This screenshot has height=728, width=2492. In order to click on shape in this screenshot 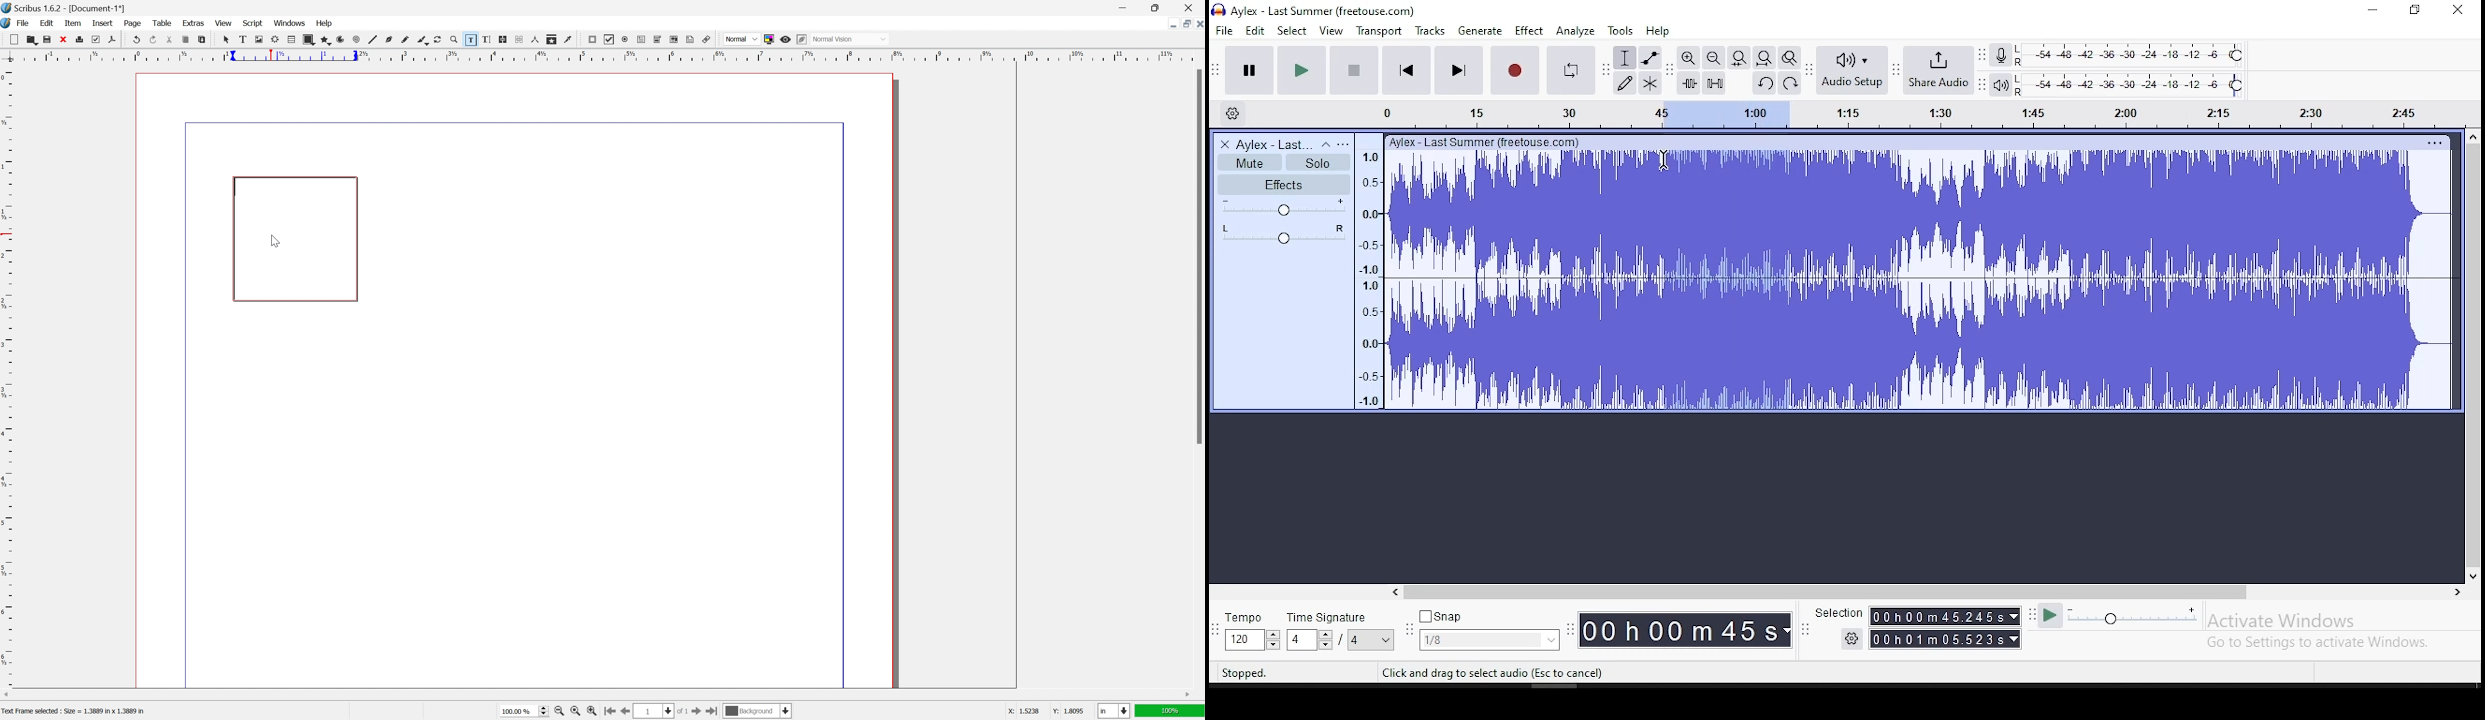, I will do `click(309, 40)`.